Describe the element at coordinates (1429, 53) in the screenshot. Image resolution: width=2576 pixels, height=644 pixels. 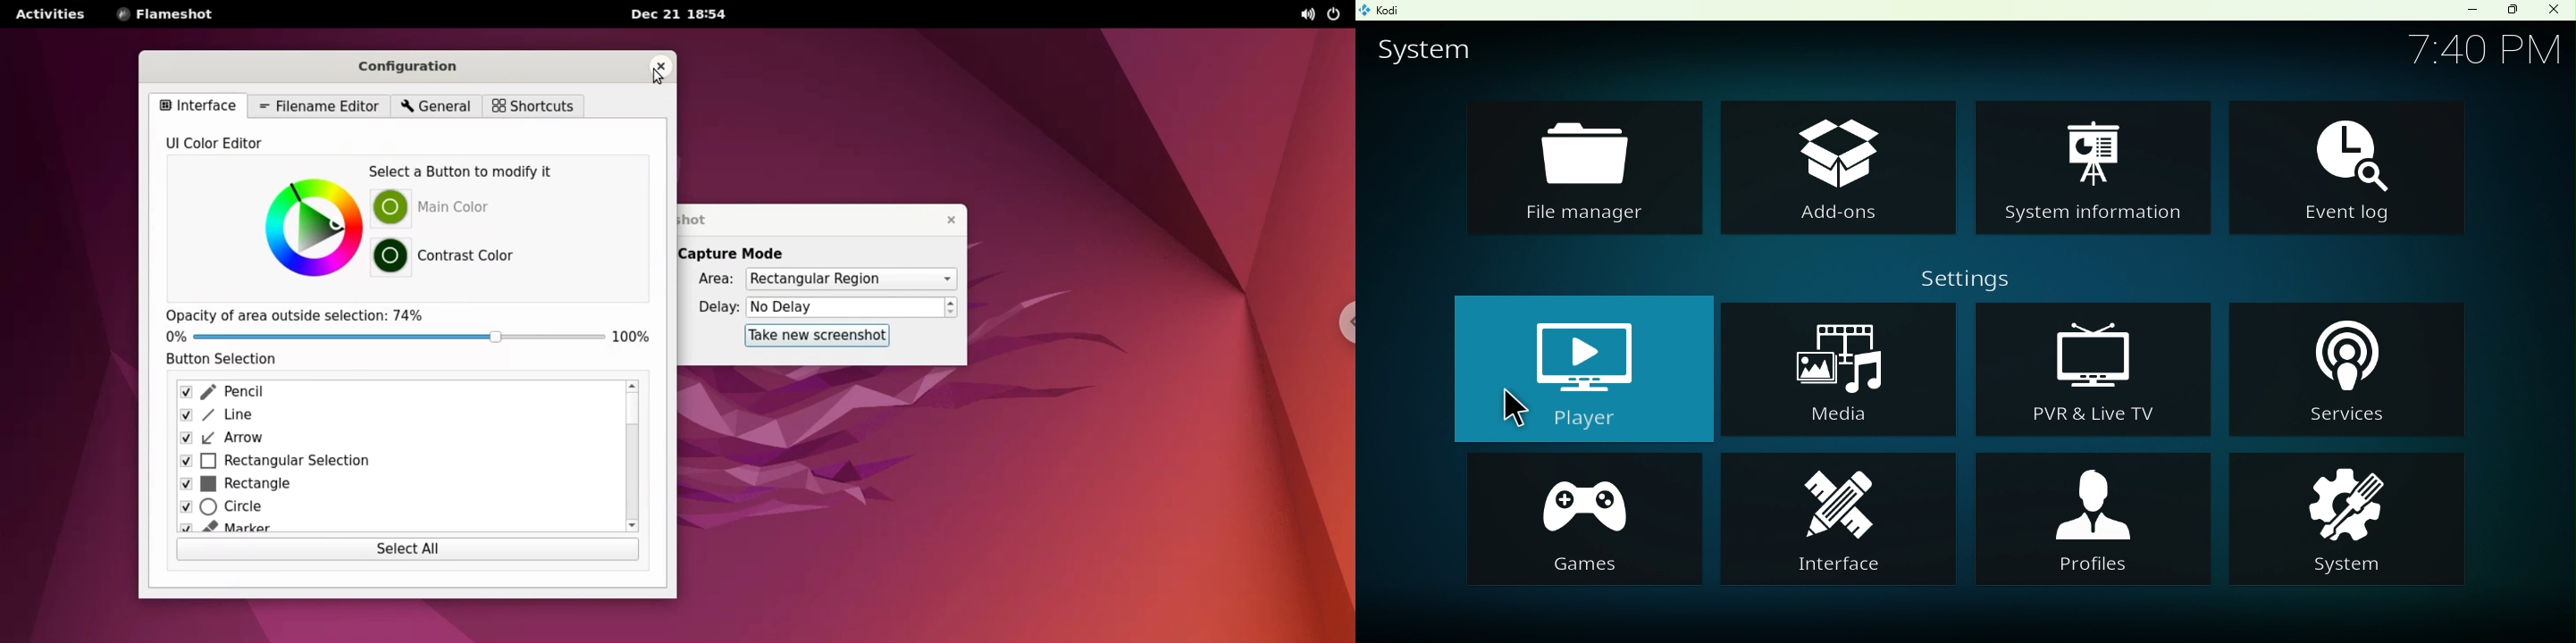
I see `System` at that location.